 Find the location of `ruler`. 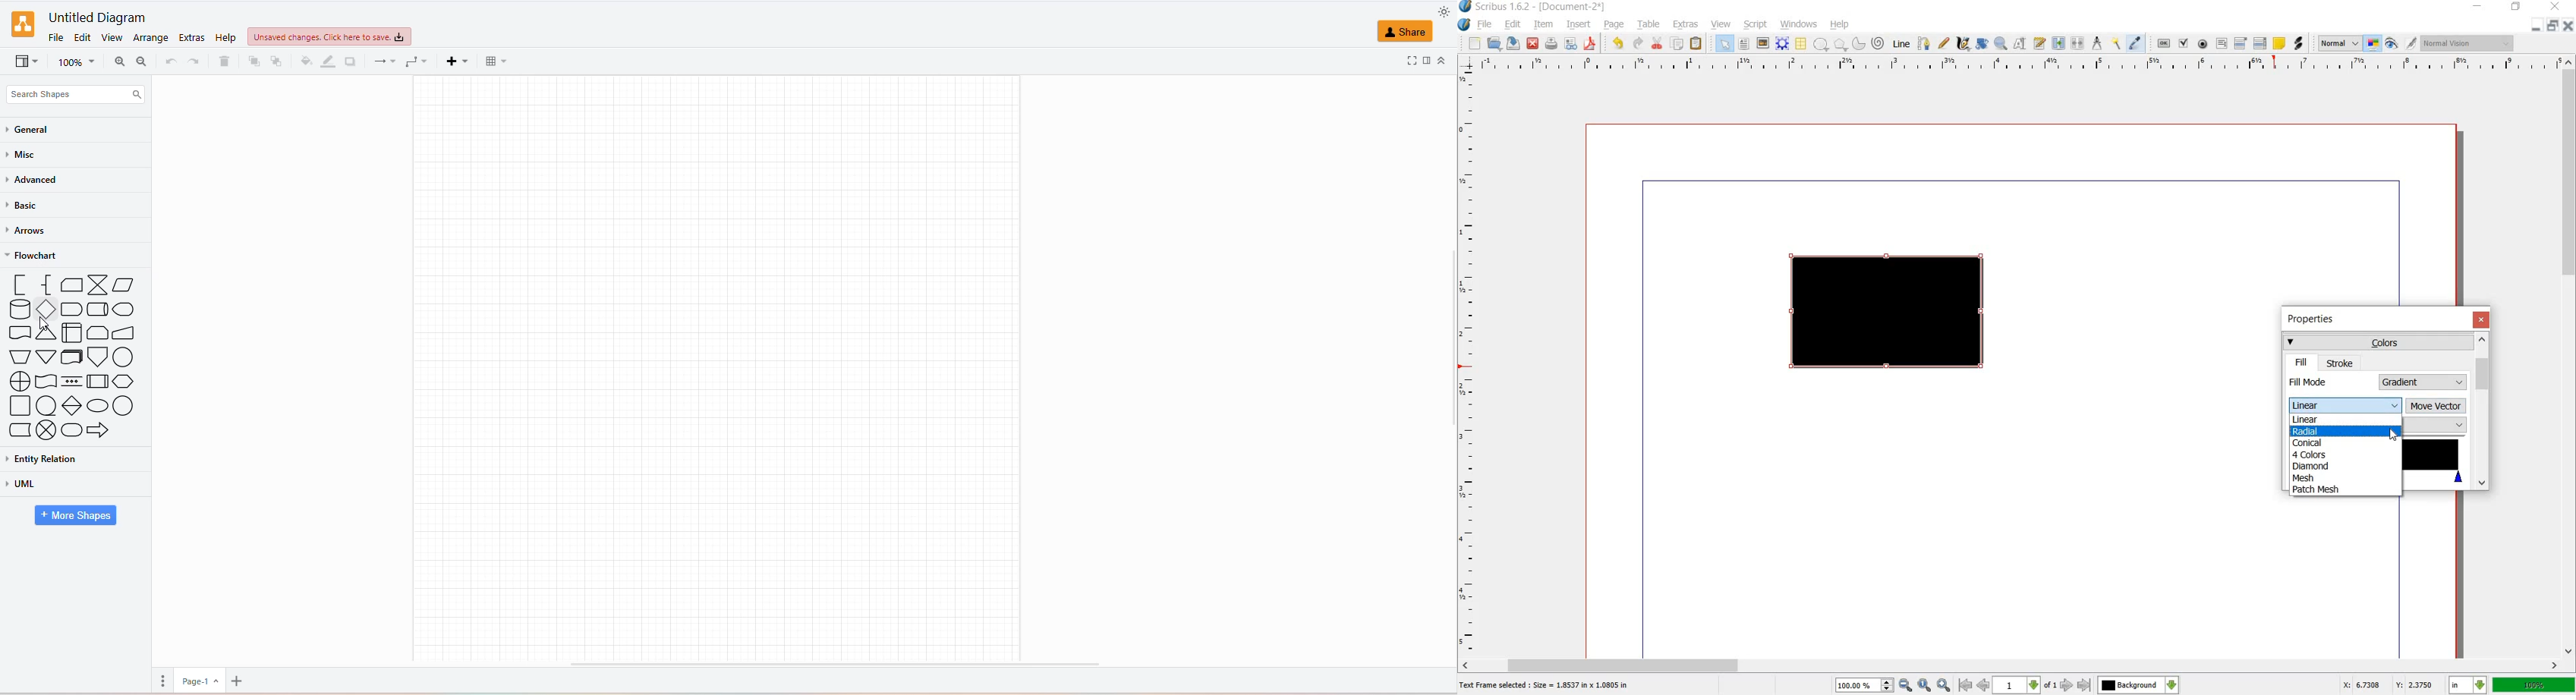

ruler is located at coordinates (2015, 65).